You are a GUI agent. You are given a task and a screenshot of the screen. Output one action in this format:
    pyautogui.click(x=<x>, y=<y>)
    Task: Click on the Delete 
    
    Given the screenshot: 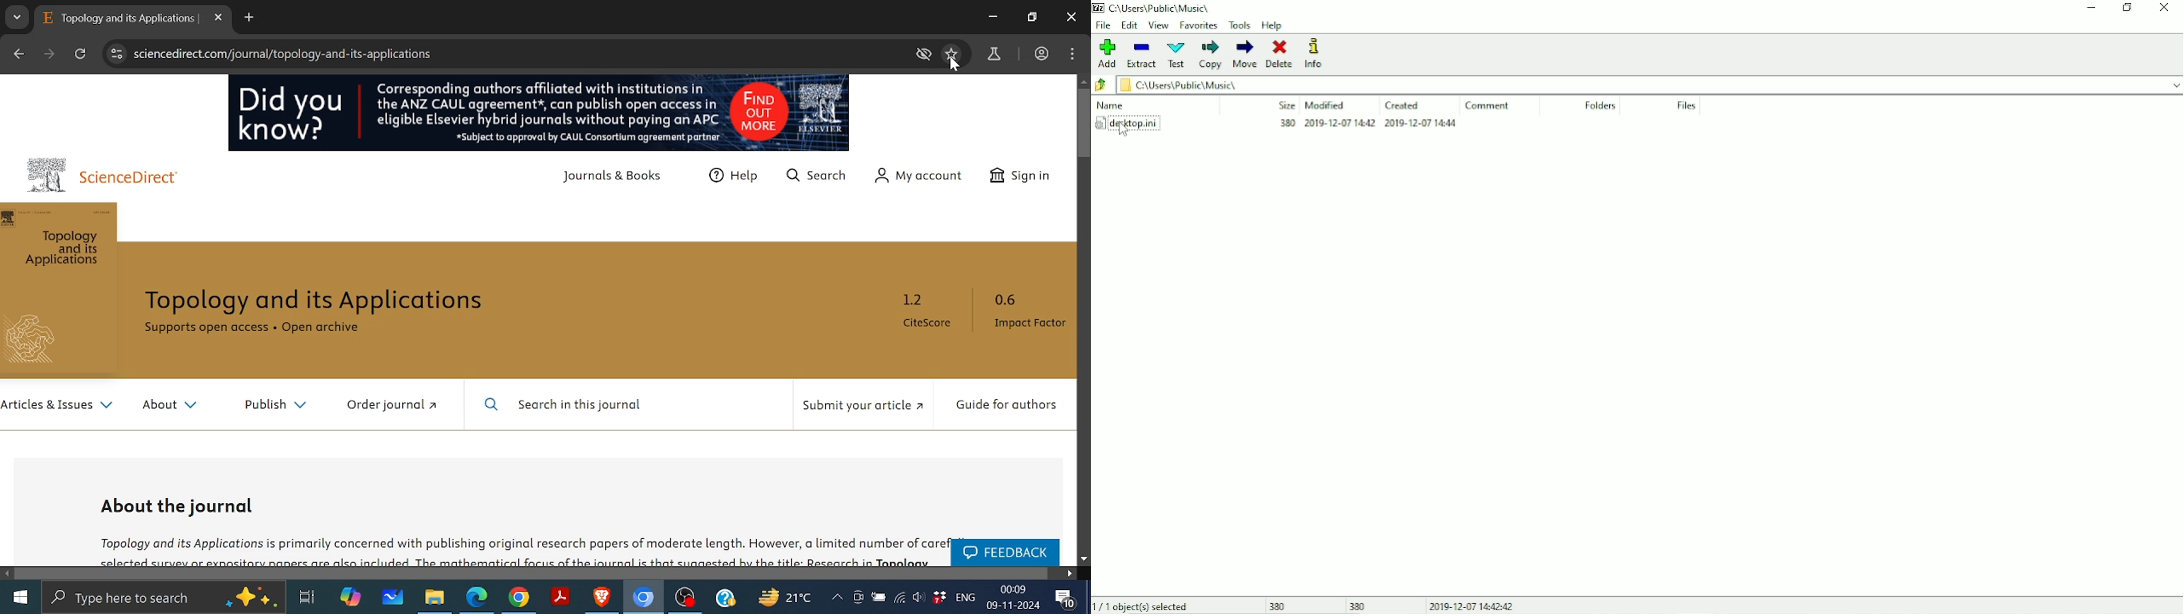 What is the action you would take?
    pyautogui.click(x=1281, y=54)
    